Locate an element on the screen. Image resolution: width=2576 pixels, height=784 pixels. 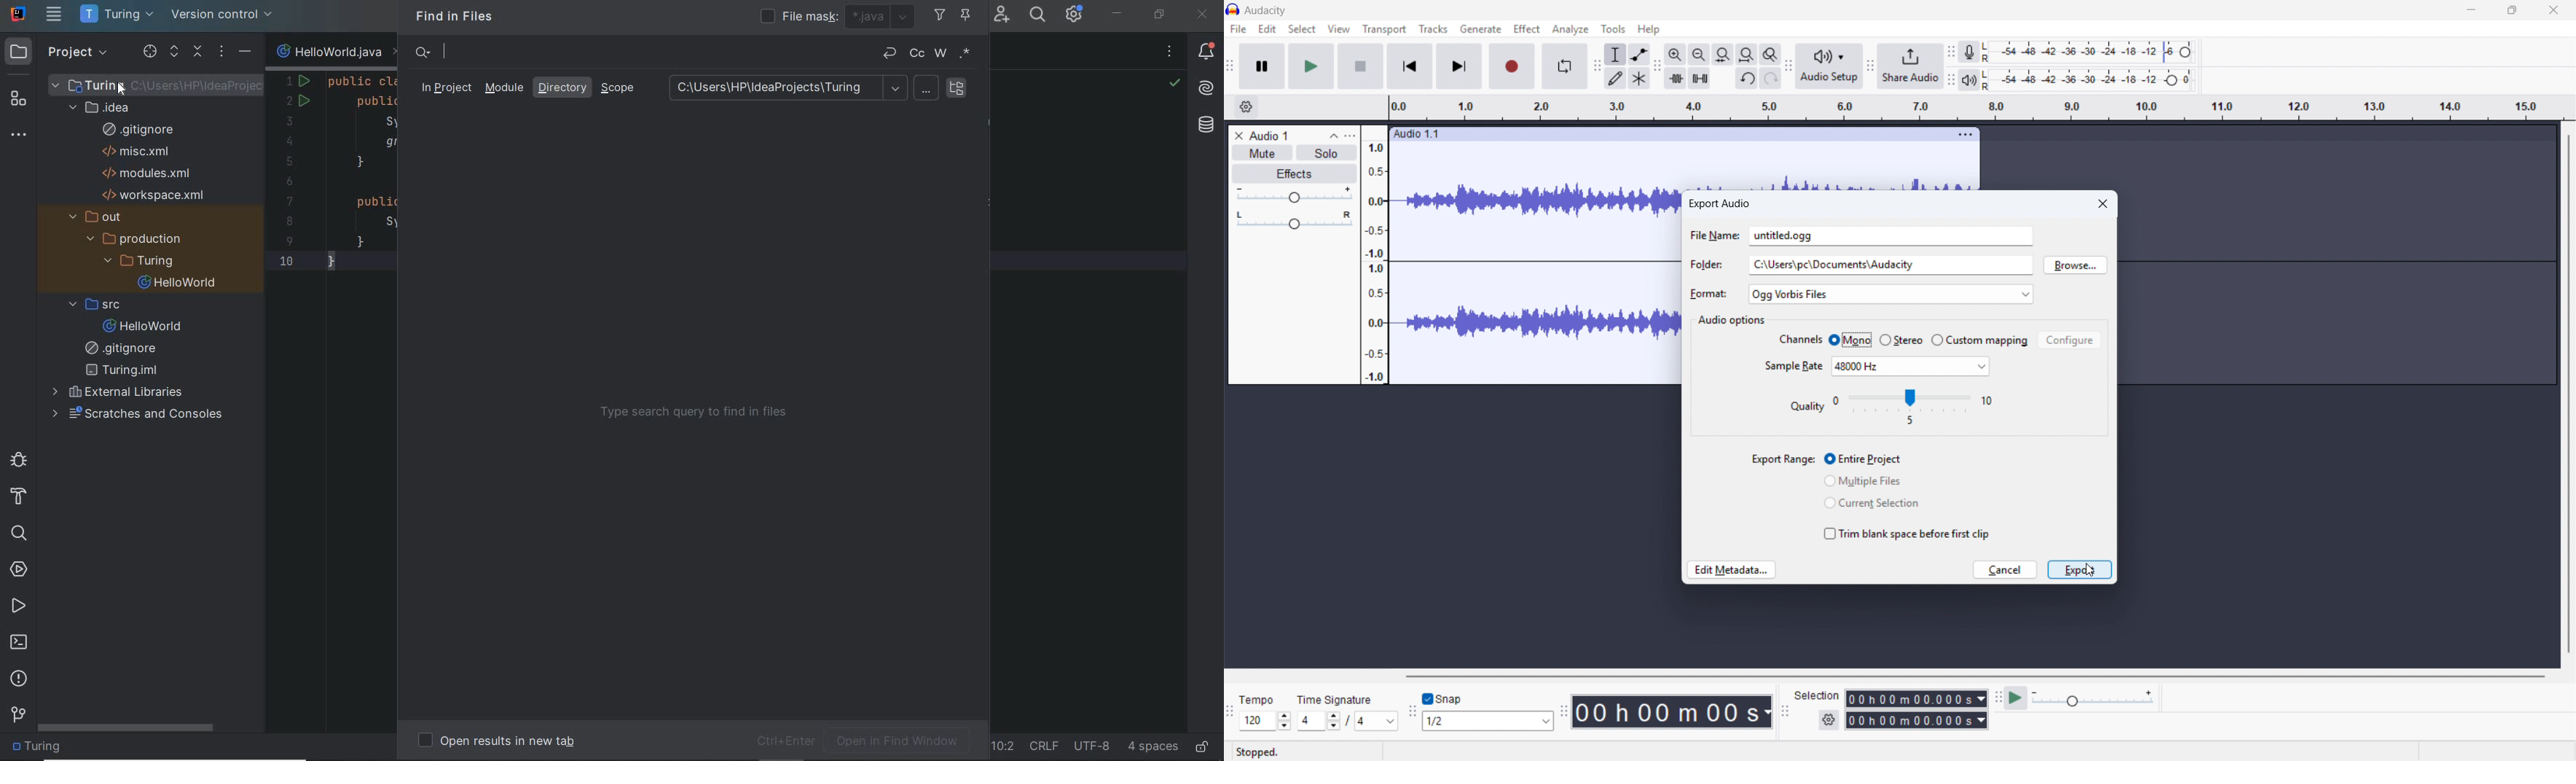
Analyse  is located at coordinates (1570, 29).